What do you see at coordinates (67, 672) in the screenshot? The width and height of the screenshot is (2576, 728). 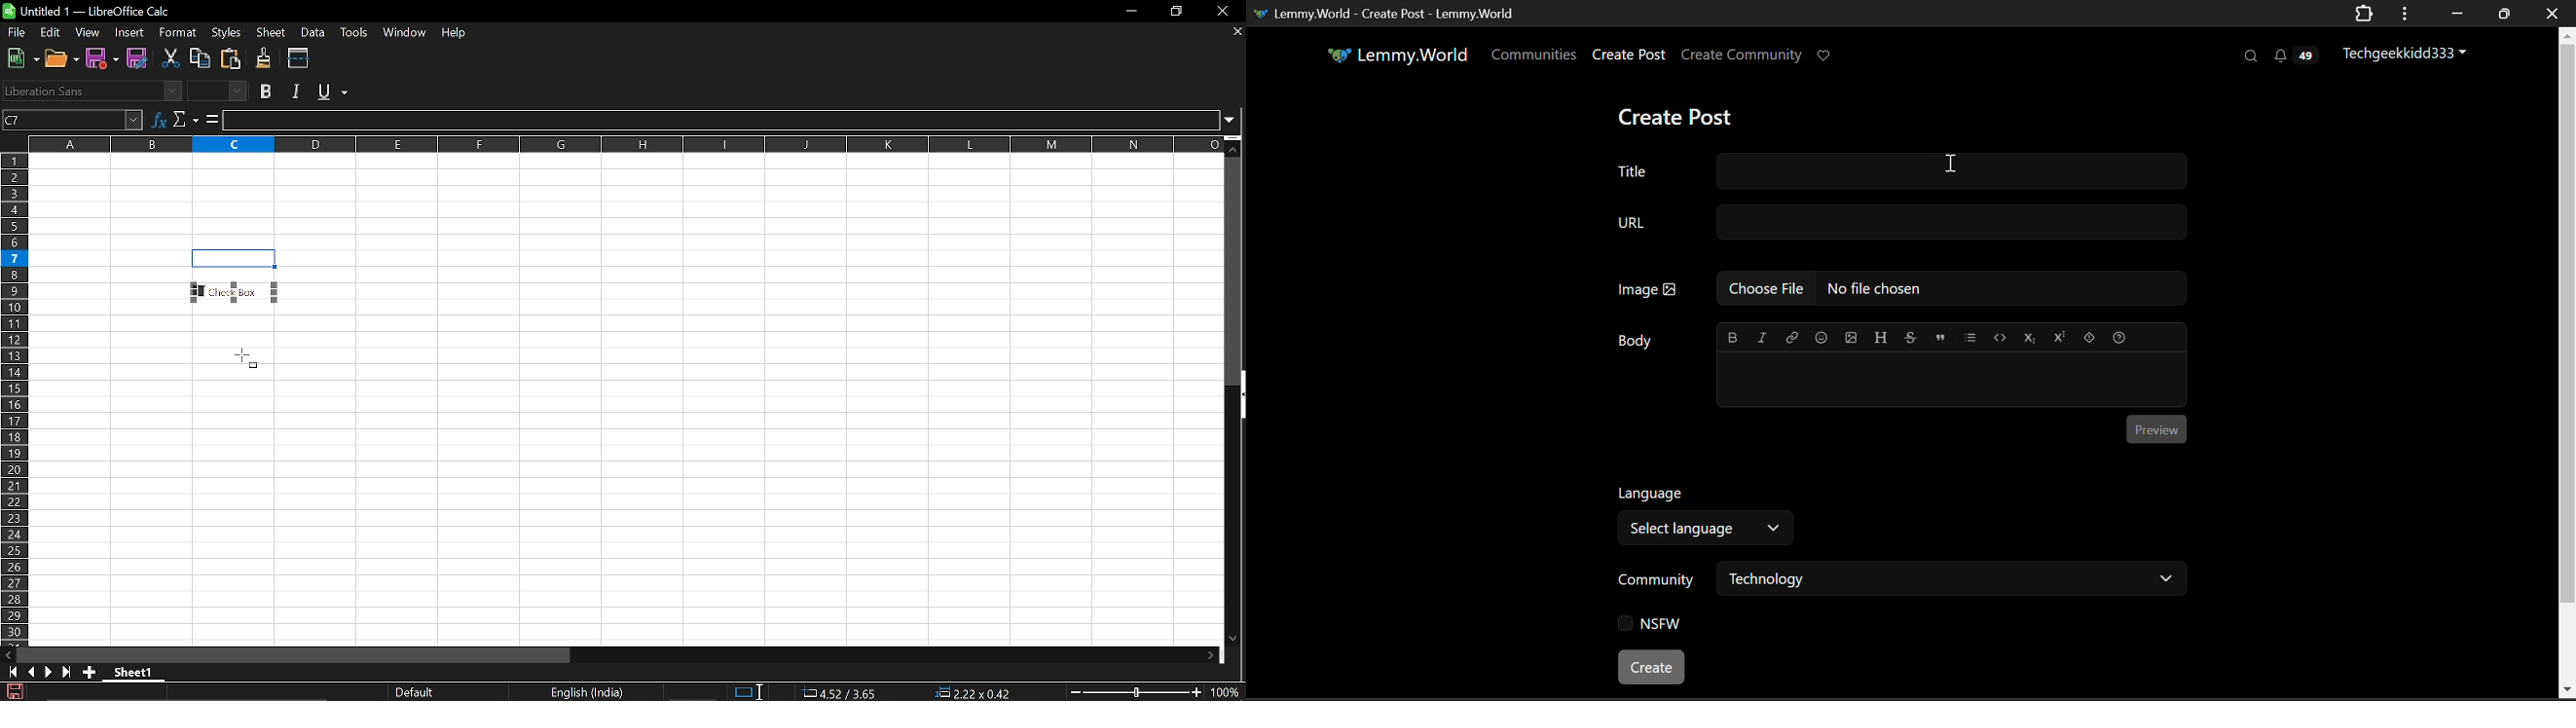 I see `Last sheet` at bounding box center [67, 672].